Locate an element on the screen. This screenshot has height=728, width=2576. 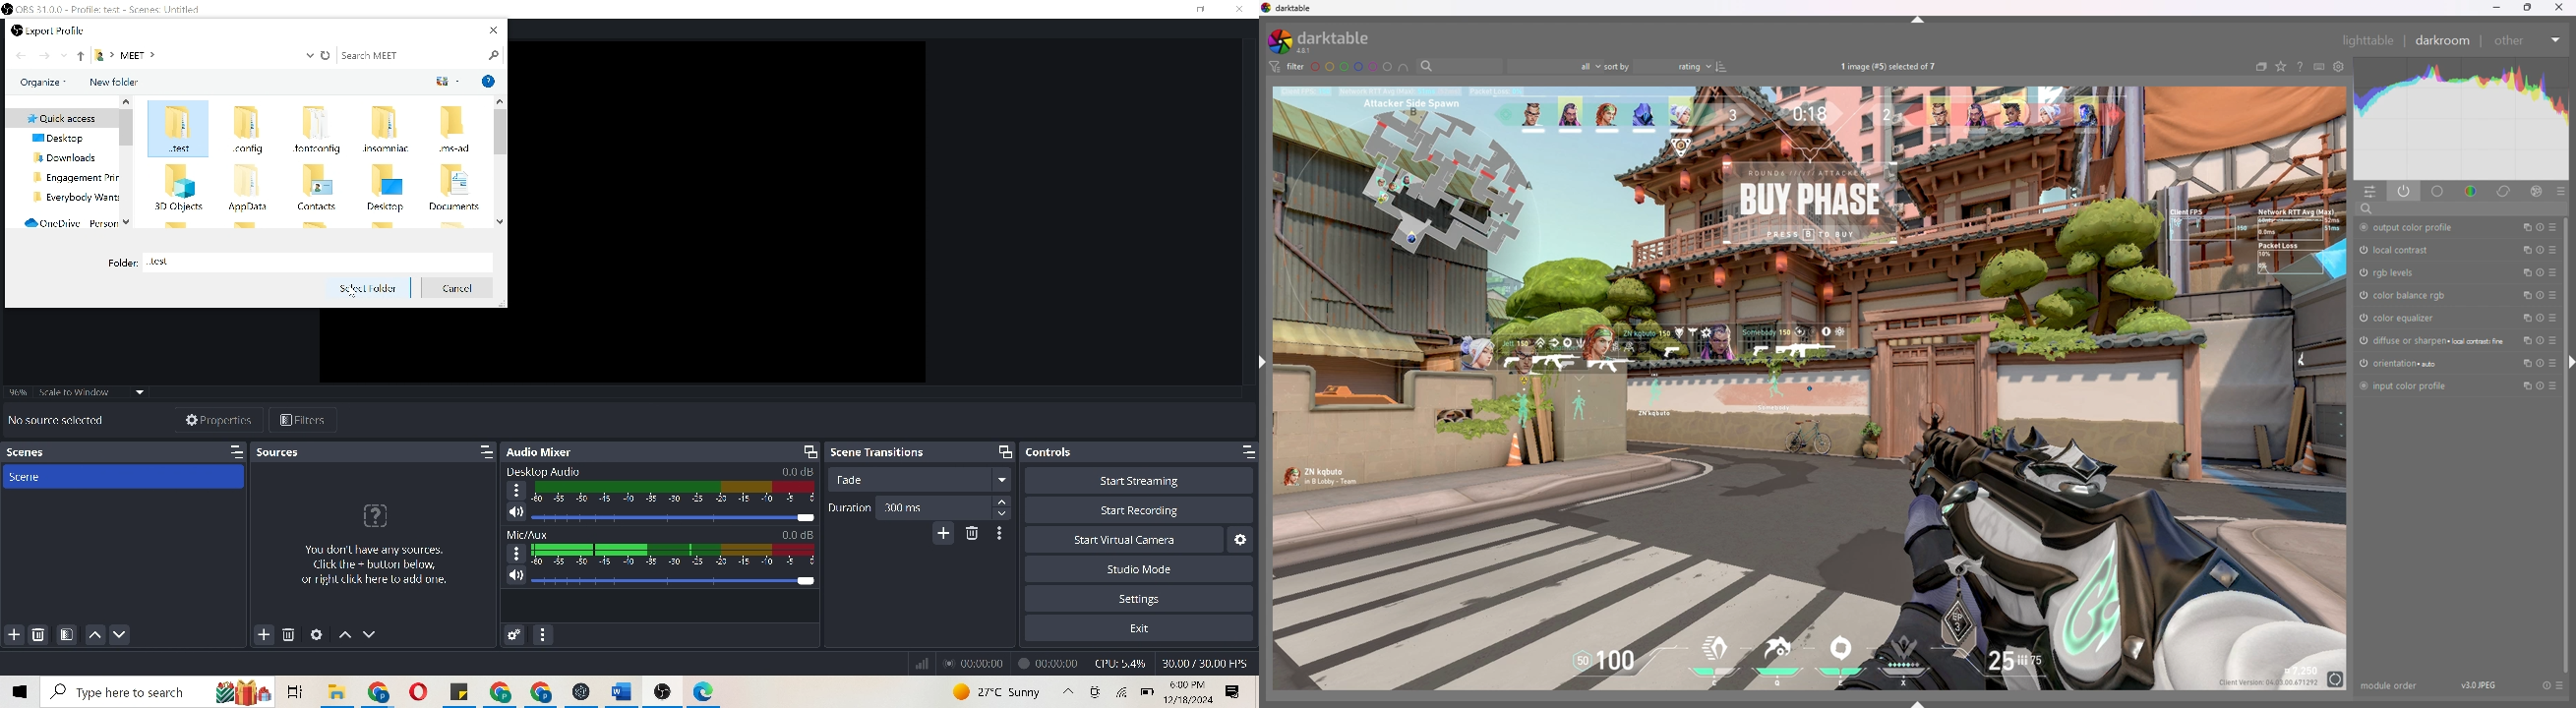
color balance rgb is located at coordinates (2414, 296).